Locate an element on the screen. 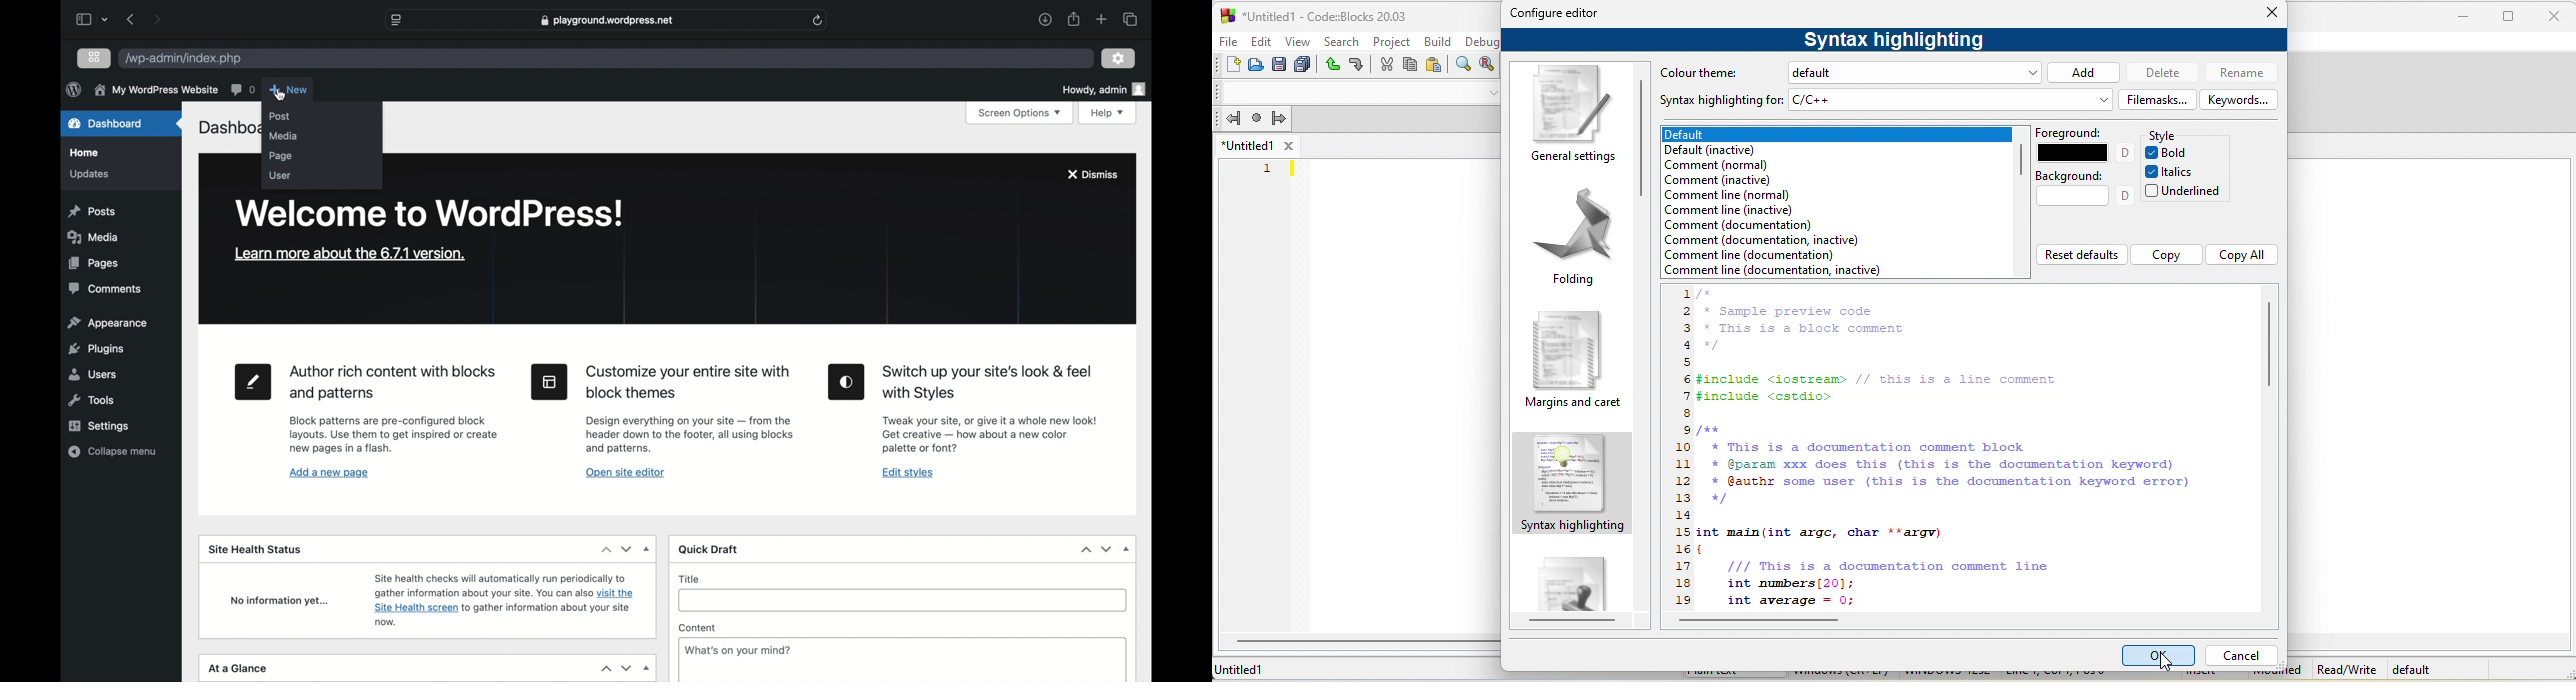 Image resolution: width=2576 pixels, height=700 pixels. italics is located at coordinates (2173, 171).